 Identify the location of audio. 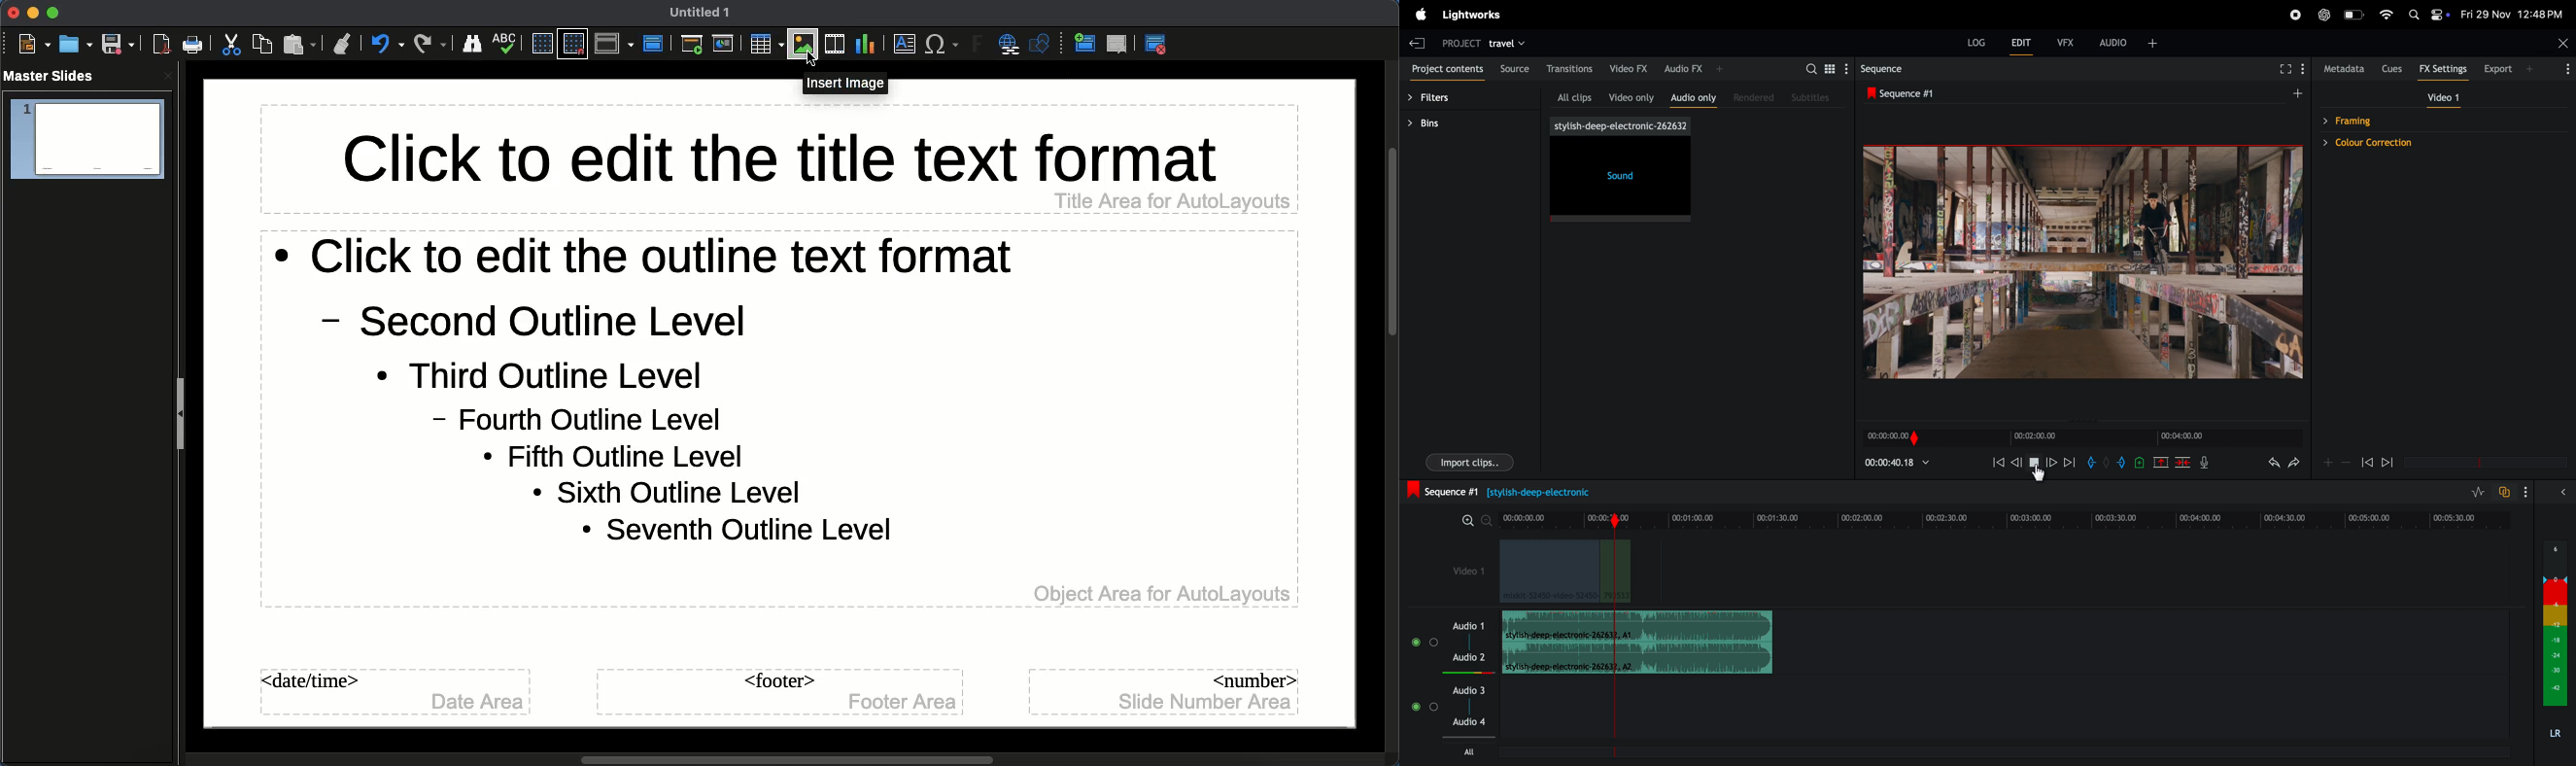
(1469, 690).